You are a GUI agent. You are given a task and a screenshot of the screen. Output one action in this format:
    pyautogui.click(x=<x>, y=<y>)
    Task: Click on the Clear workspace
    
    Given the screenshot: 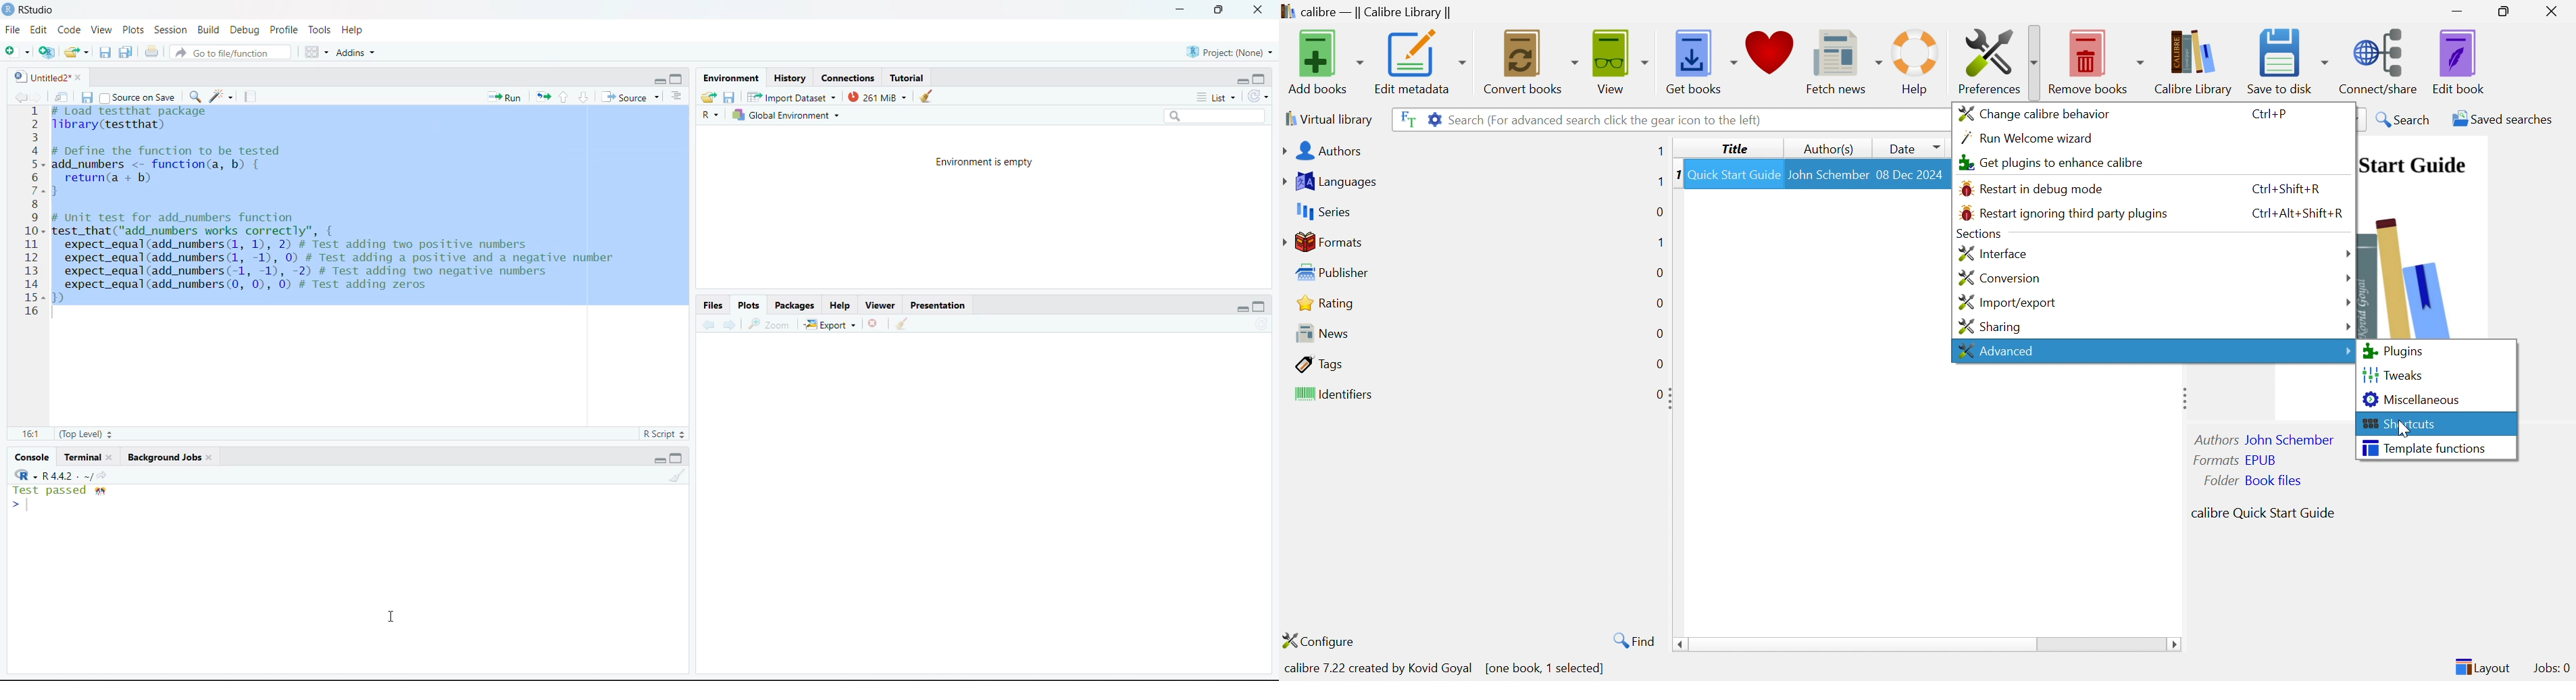 What is the action you would take?
    pyautogui.click(x=902, y=323)
    